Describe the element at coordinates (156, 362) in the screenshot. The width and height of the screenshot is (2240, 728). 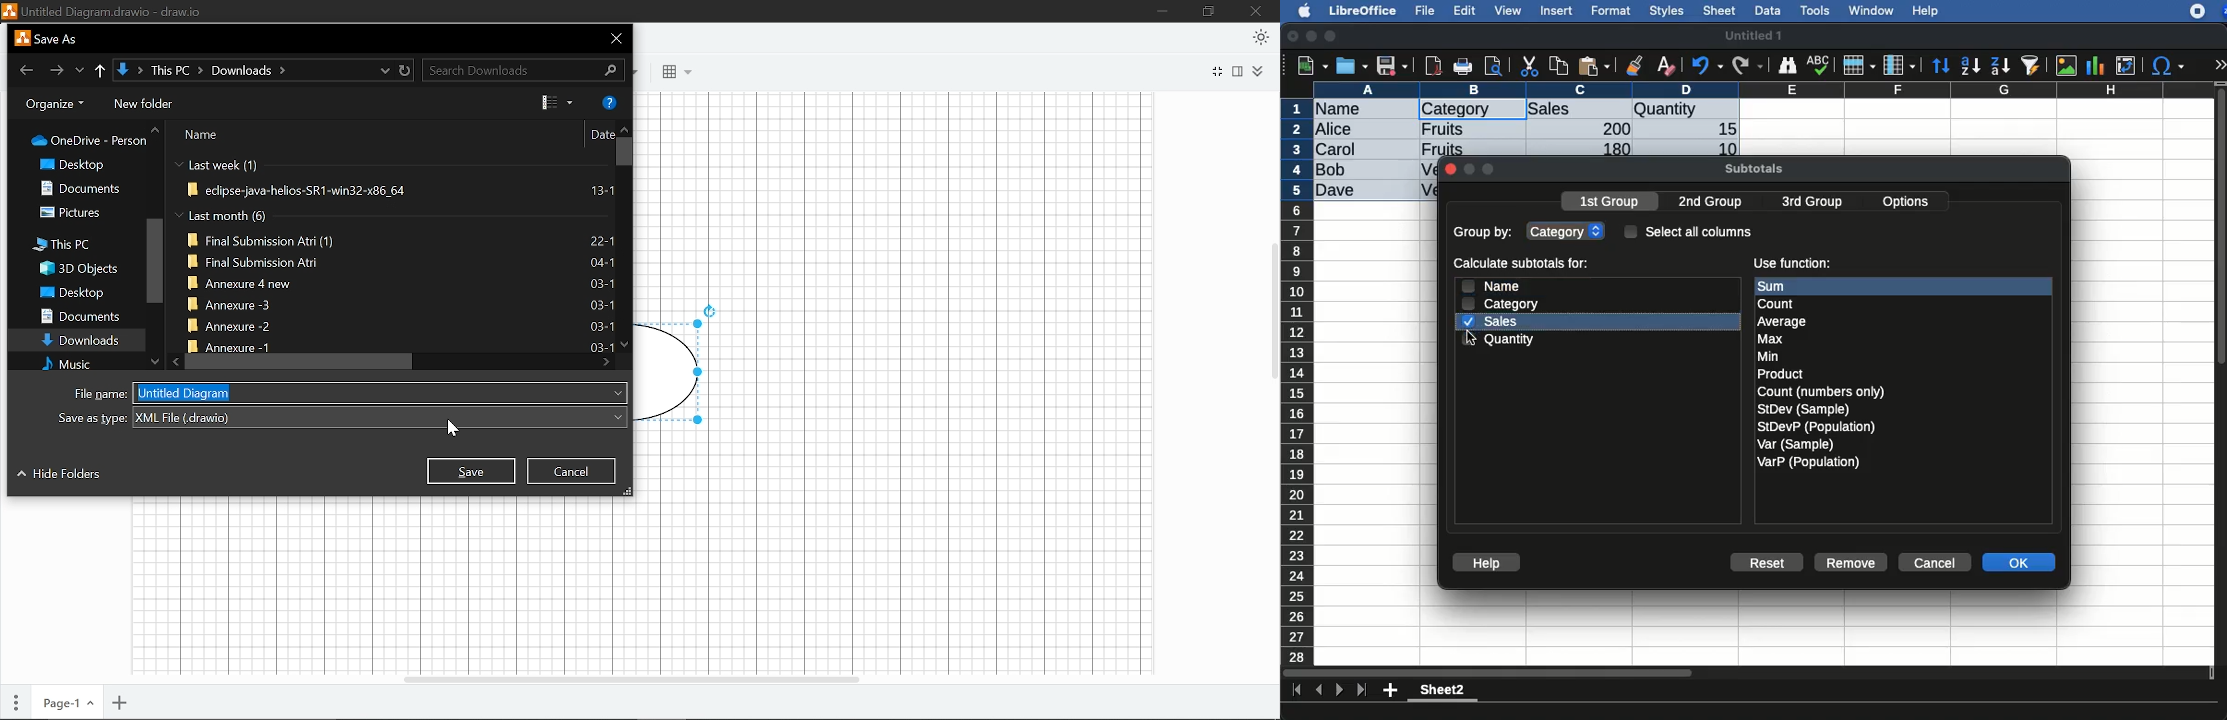
I see `Move down in folders` at that location.